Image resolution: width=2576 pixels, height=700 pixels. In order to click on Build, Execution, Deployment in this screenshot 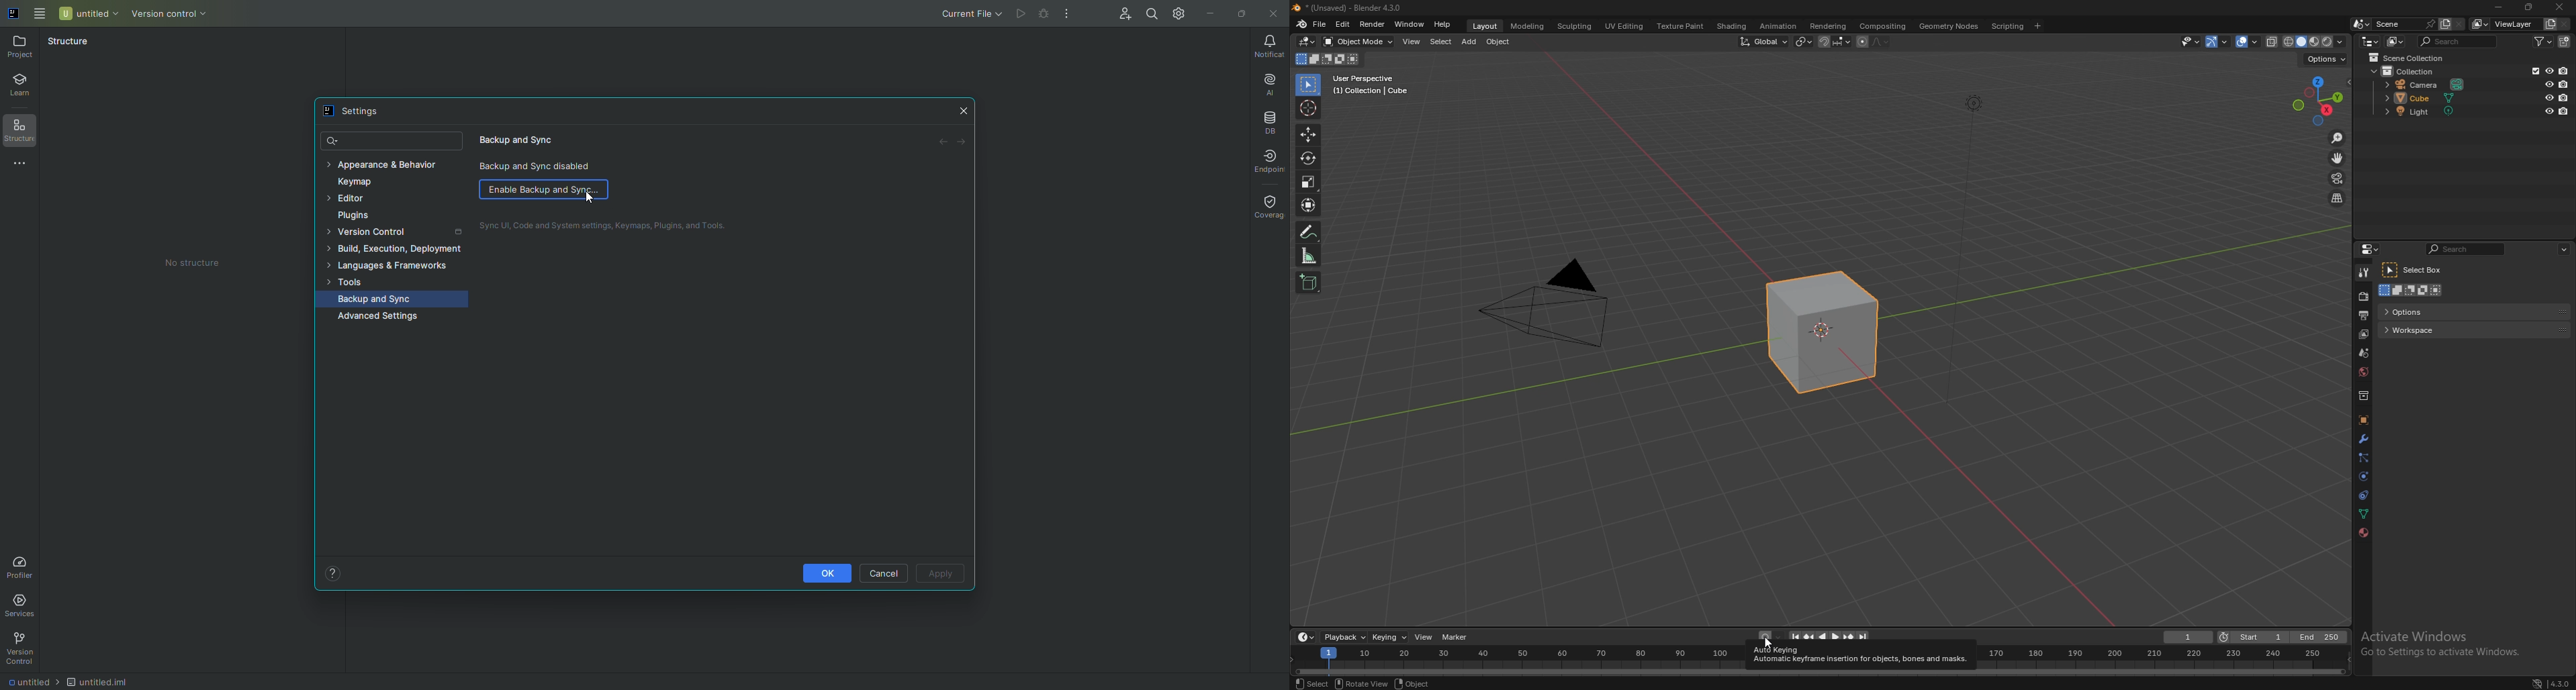, I will do `click(401, 249)`.